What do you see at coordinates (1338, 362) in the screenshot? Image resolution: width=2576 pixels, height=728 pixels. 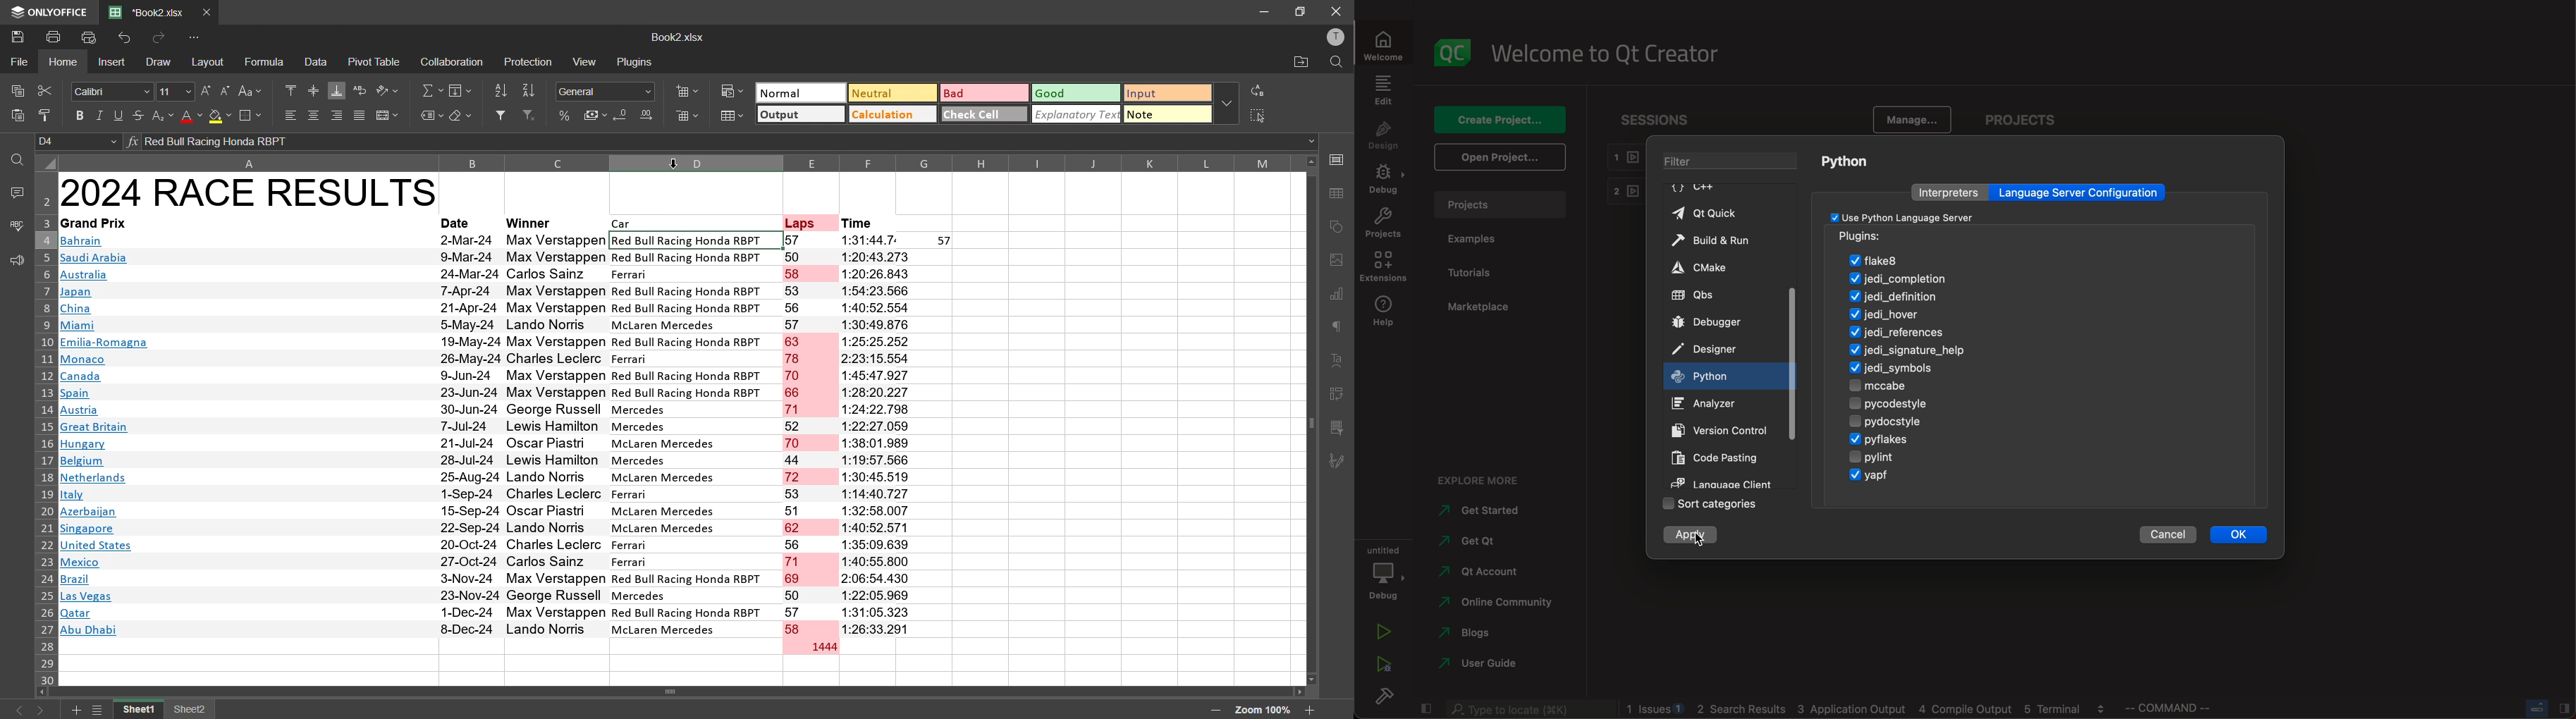 I see `text` at bounding box center [1338, 362].